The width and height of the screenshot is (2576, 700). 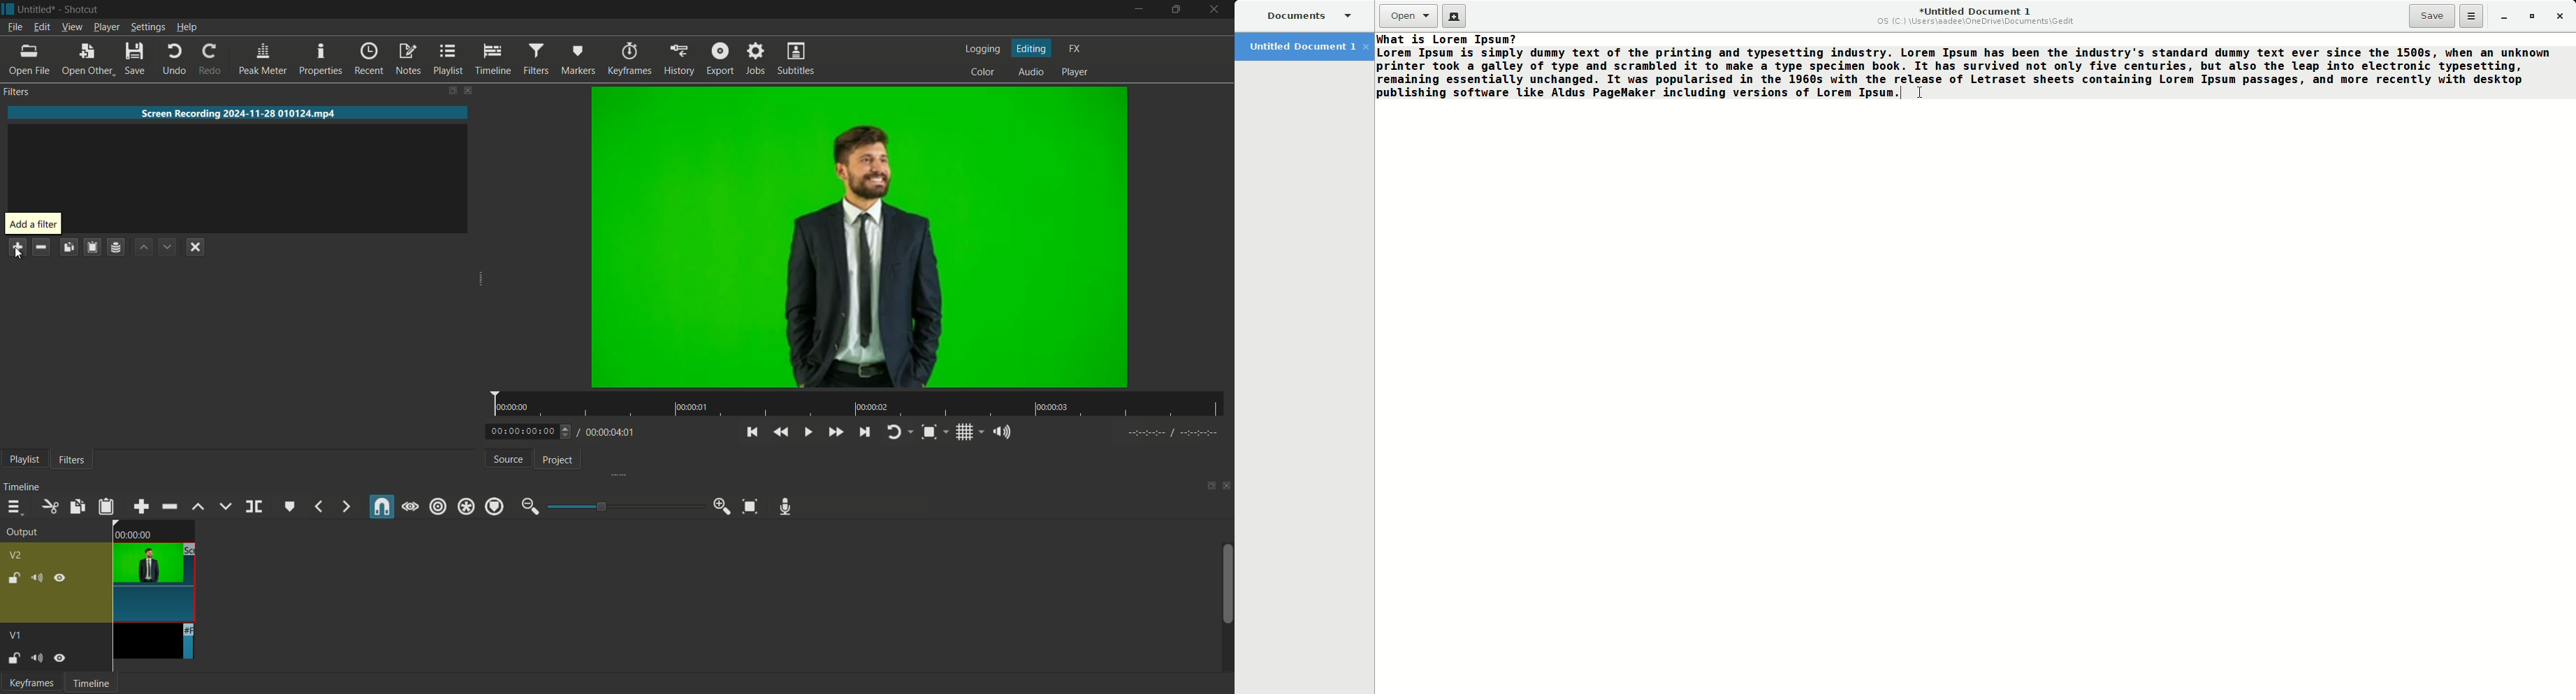 I want to click on app icon, so click(x=8, y=9).